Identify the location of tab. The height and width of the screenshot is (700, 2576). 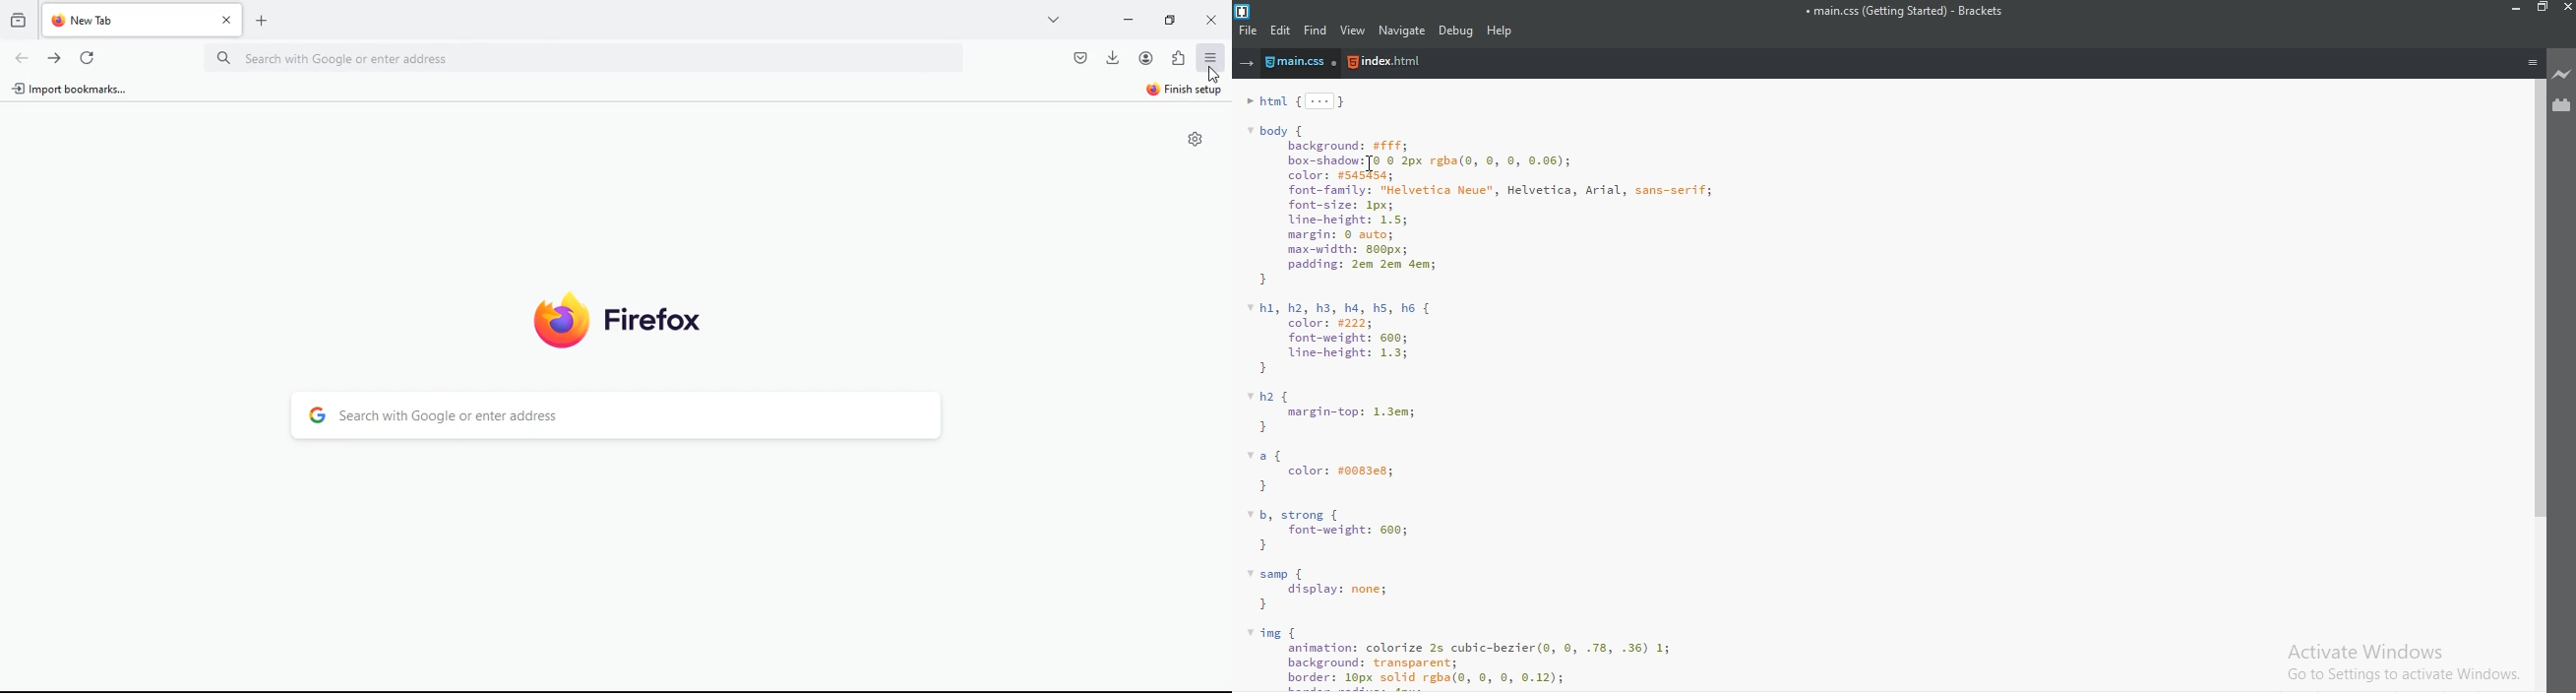
(144, 20).